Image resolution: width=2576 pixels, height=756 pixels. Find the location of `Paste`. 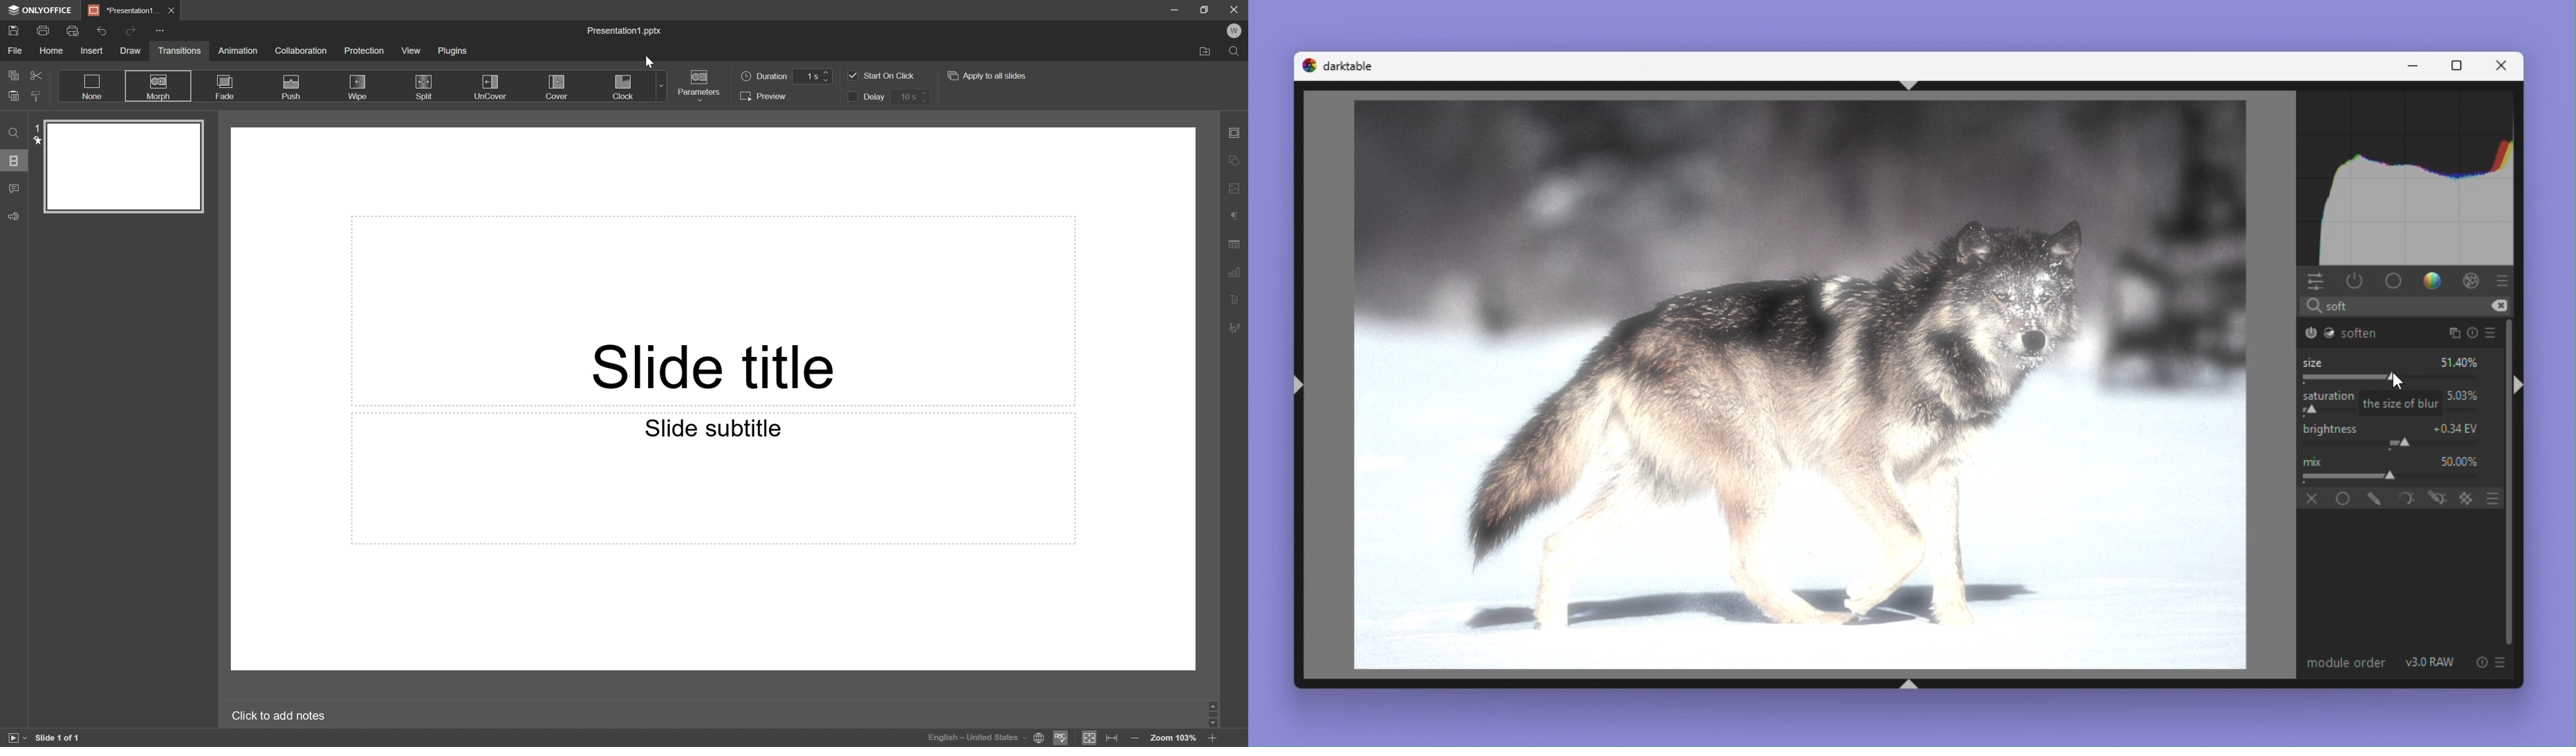

Paste is located at coordinates (16, 96).